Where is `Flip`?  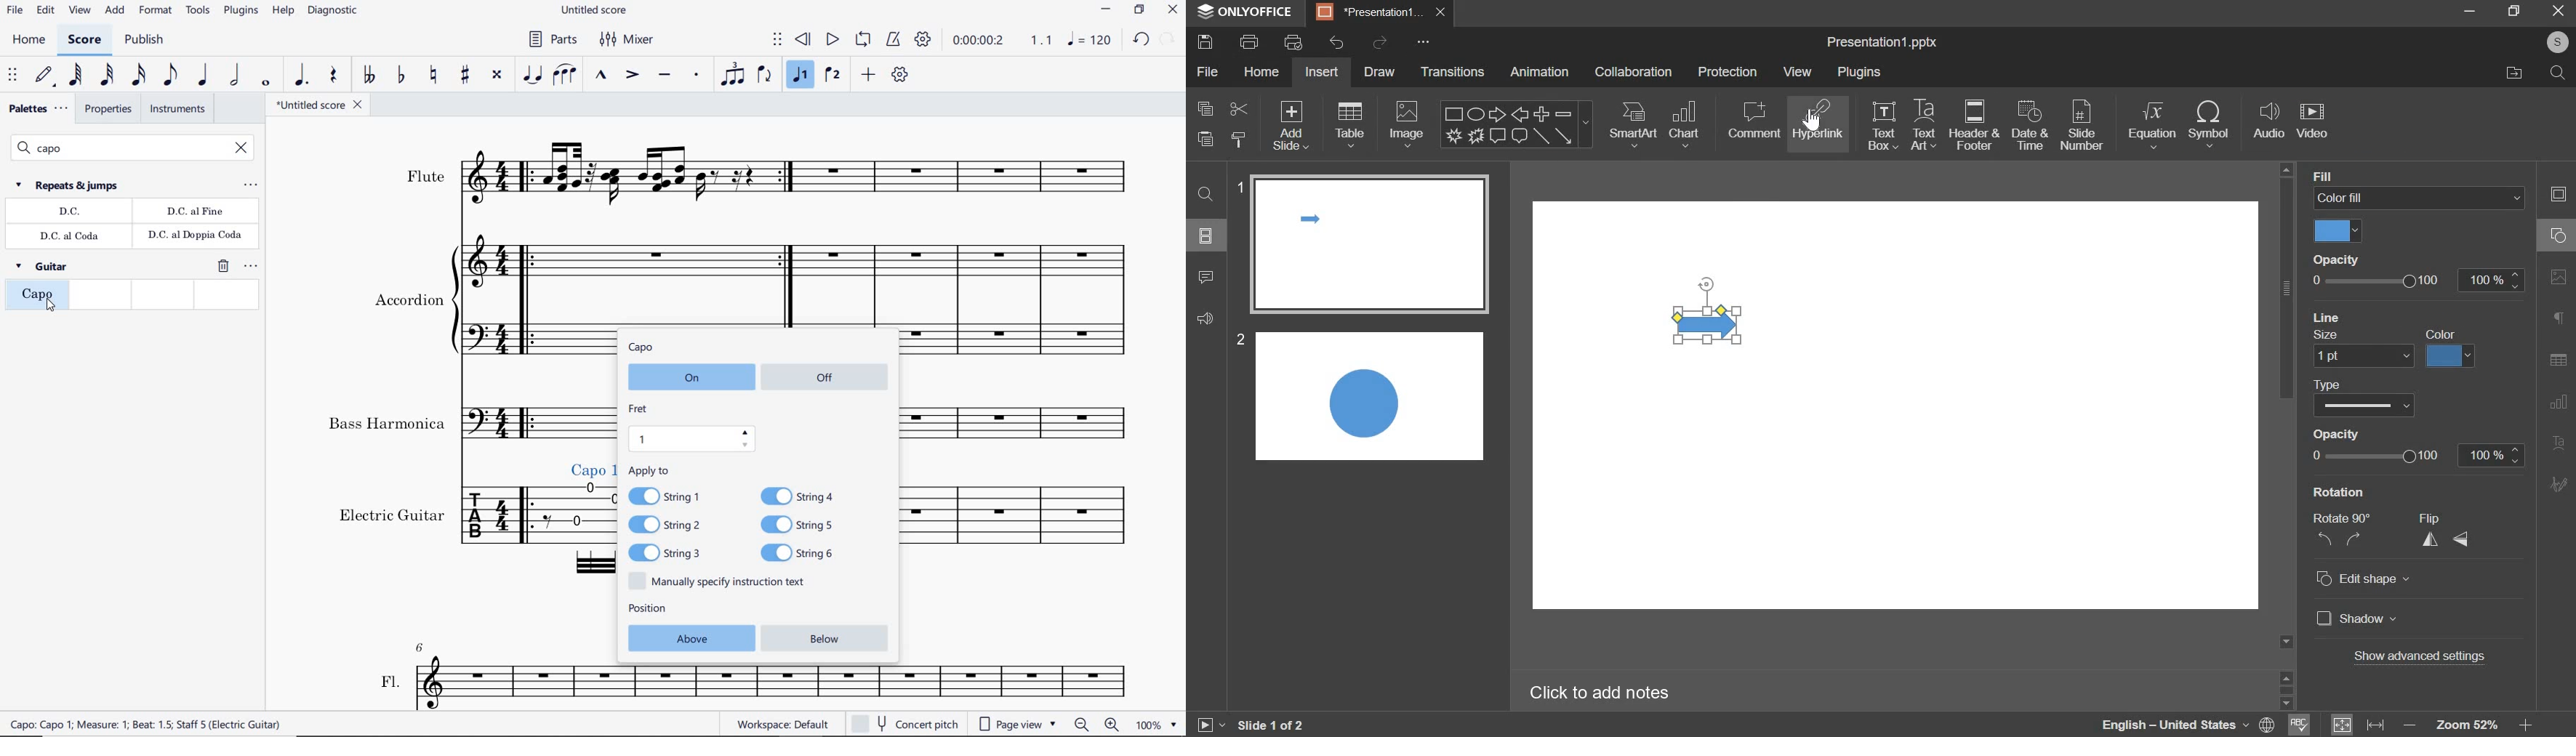 Flip is located at coordinates (2434, 518).